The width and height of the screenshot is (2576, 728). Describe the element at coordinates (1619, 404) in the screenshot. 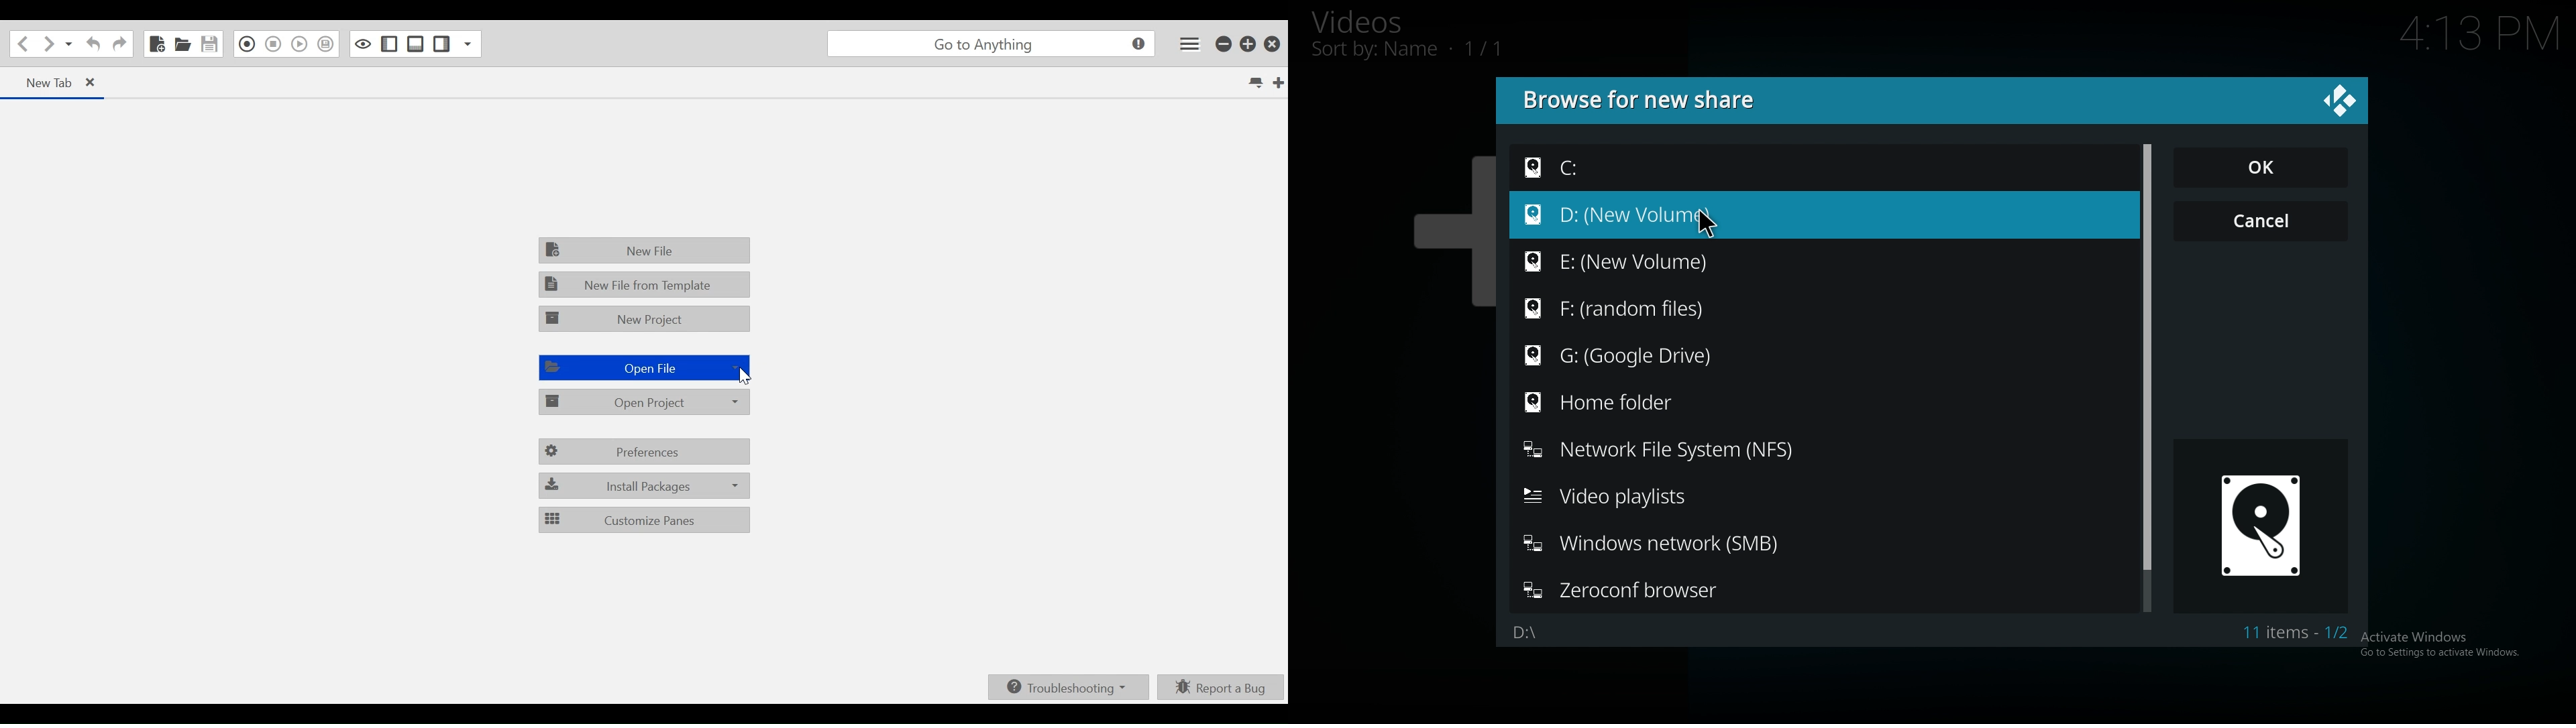

I see `folder` at that location.